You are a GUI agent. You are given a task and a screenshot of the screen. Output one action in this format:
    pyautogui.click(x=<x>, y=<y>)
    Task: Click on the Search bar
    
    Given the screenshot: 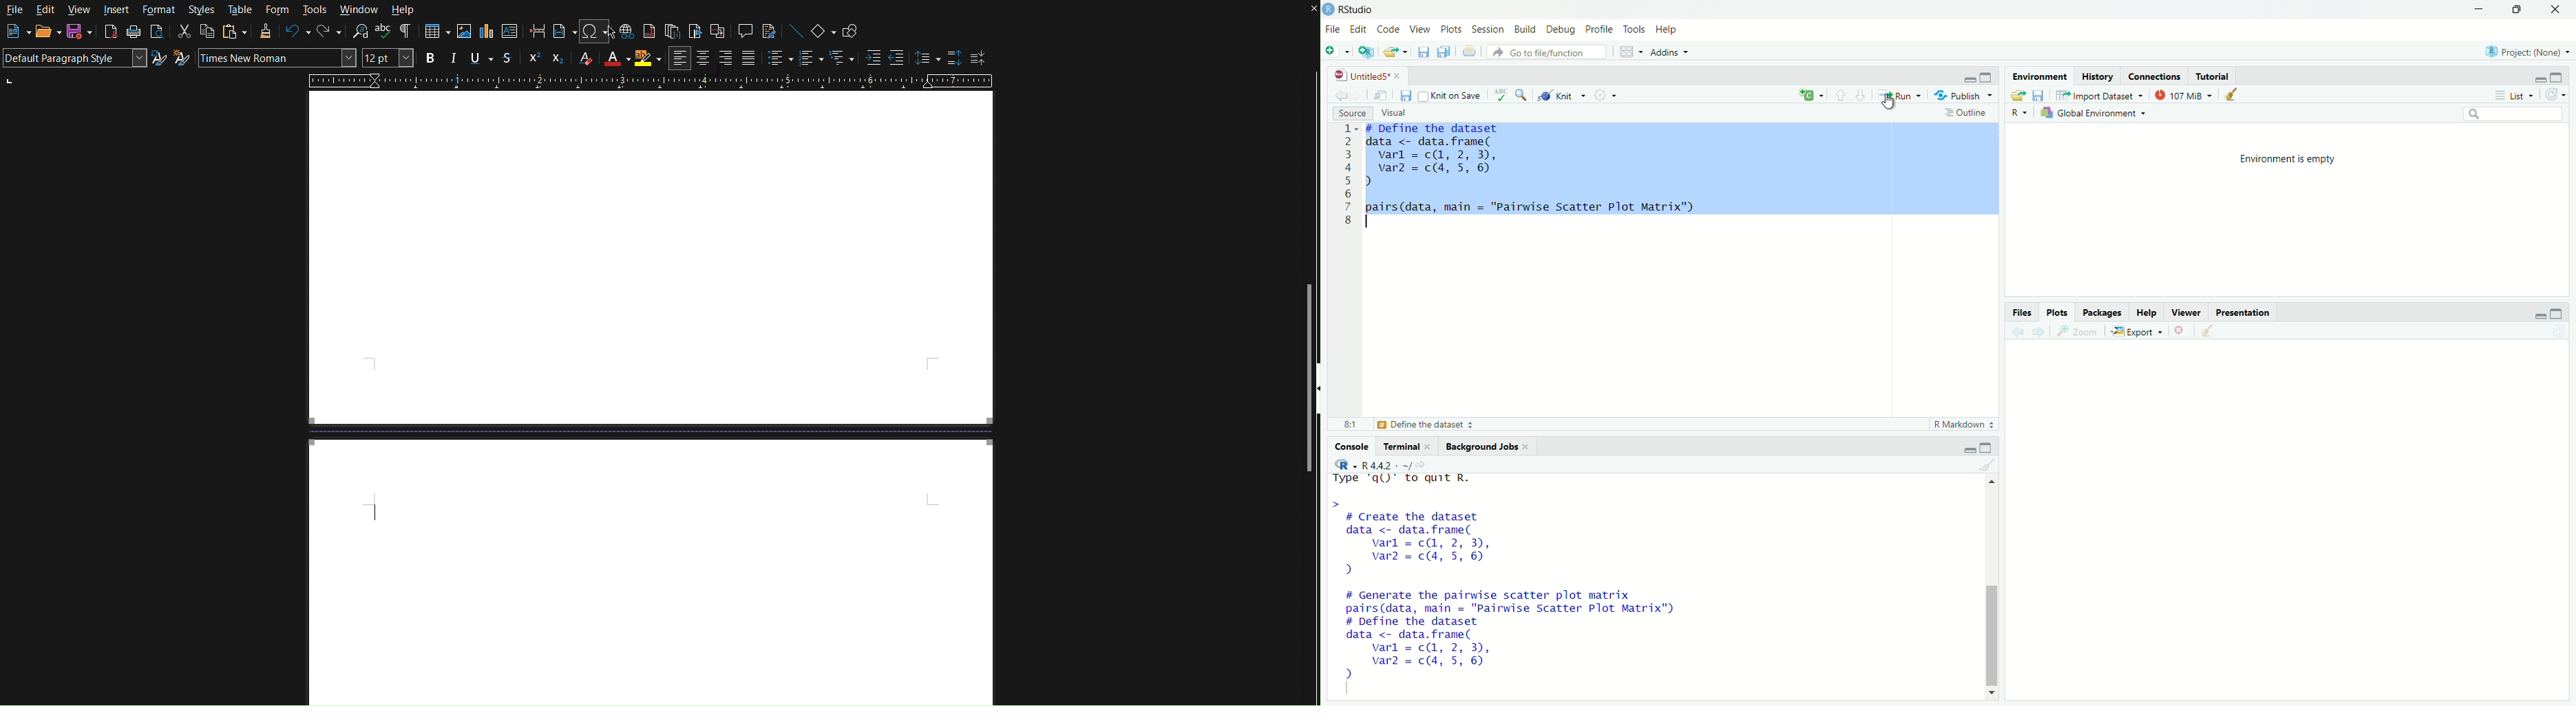 What is the action you would take?
    pyautogui.click(x=2513, y=114)
    